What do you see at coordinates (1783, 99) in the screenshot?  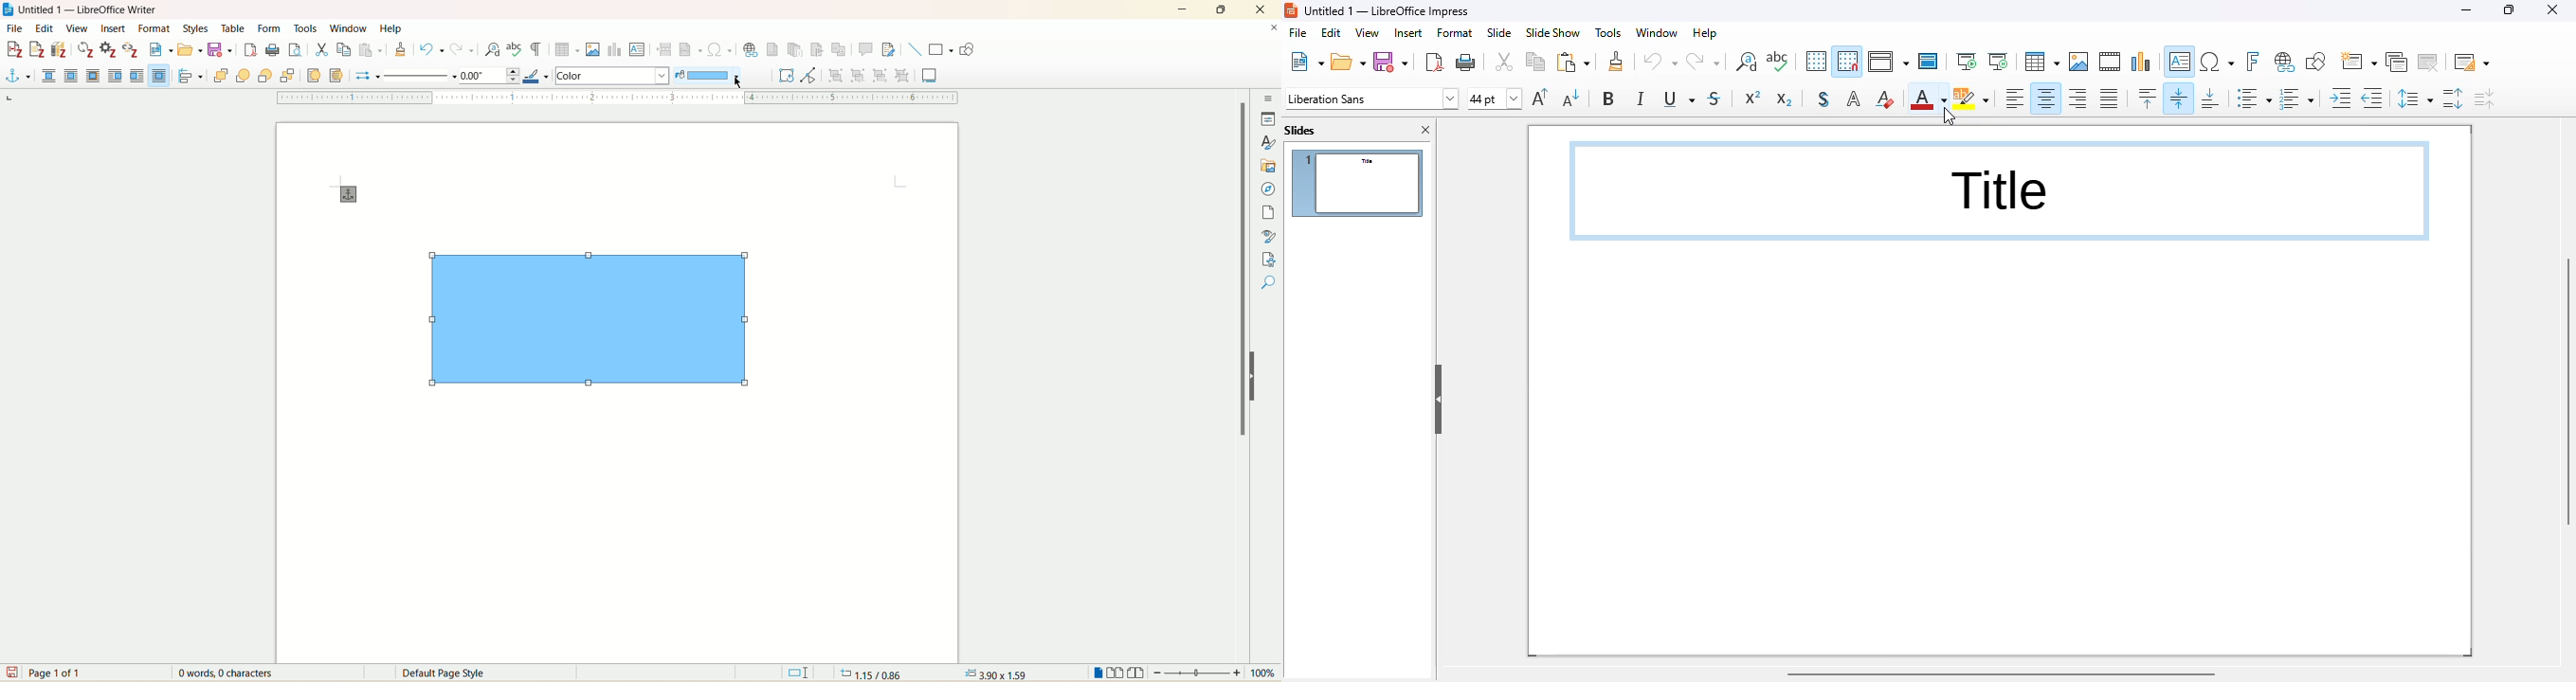 I see `subscript` at bounding box center [1783, 99].